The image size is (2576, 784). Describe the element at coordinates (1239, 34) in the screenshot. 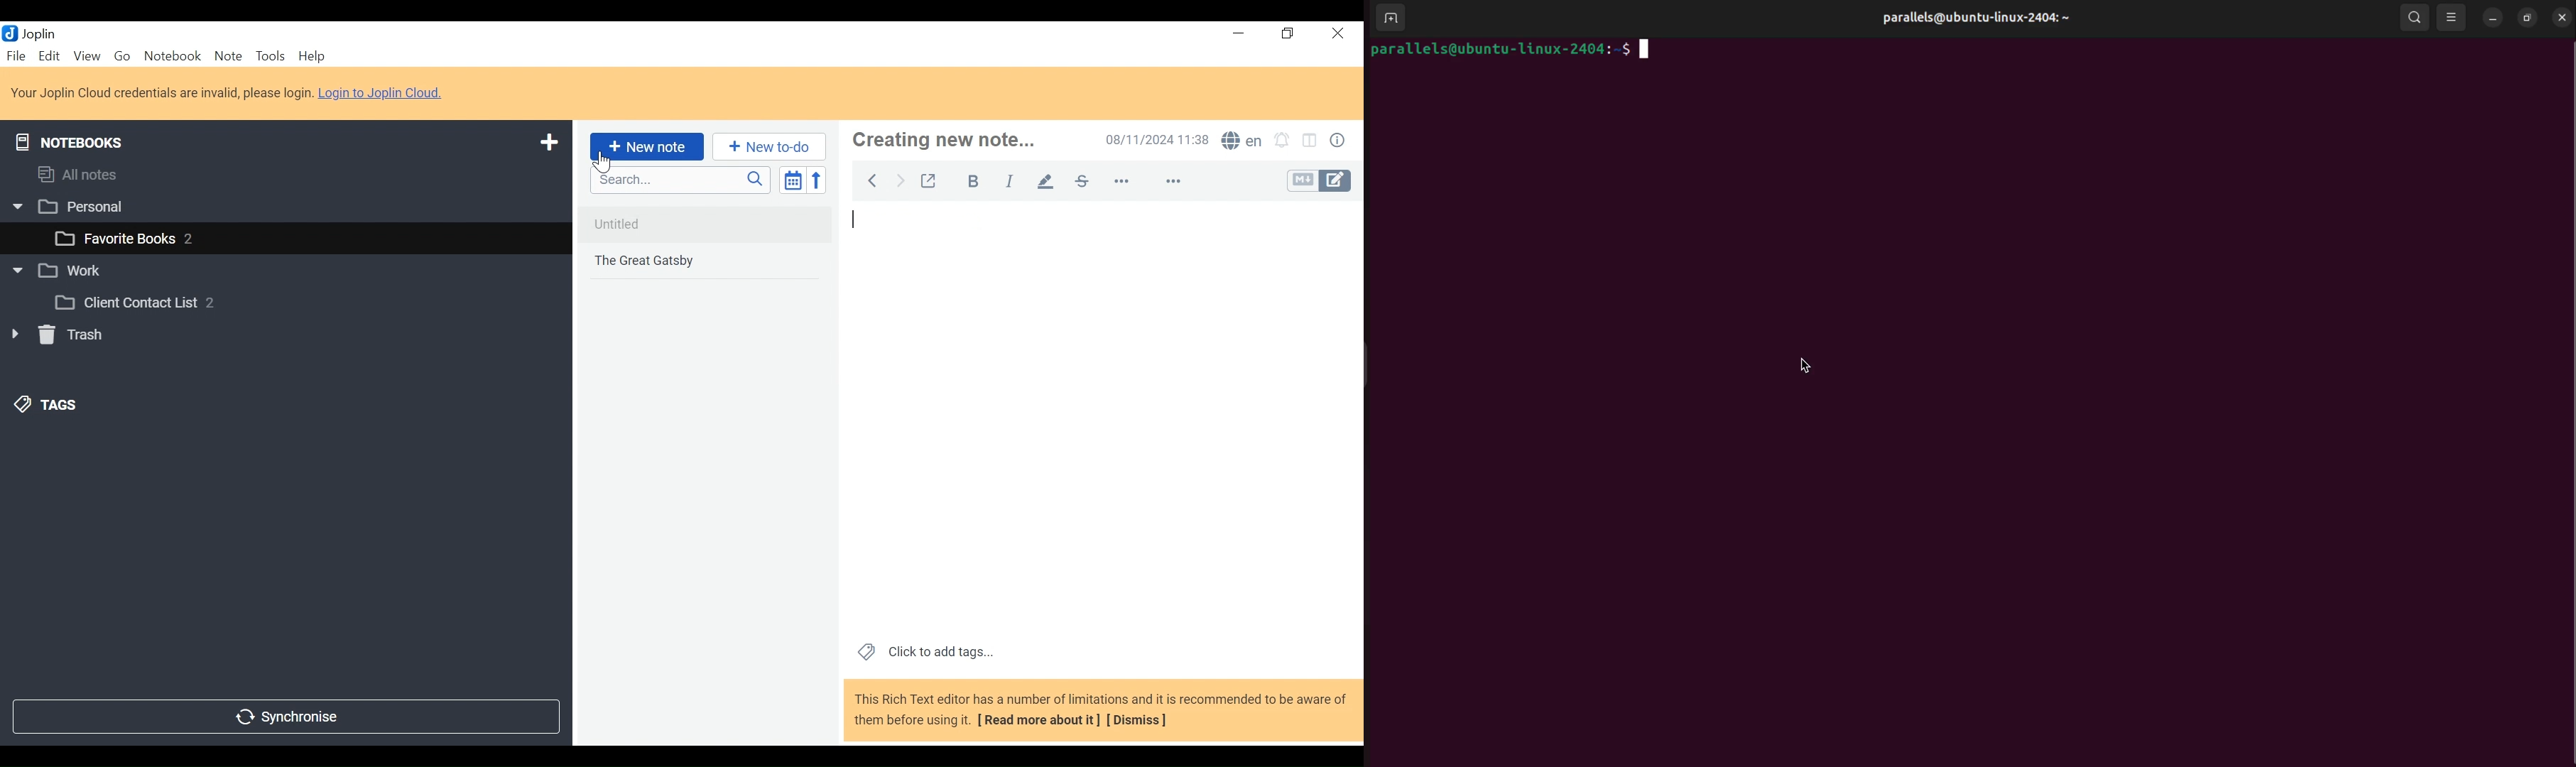

I see `minimize` at that location.